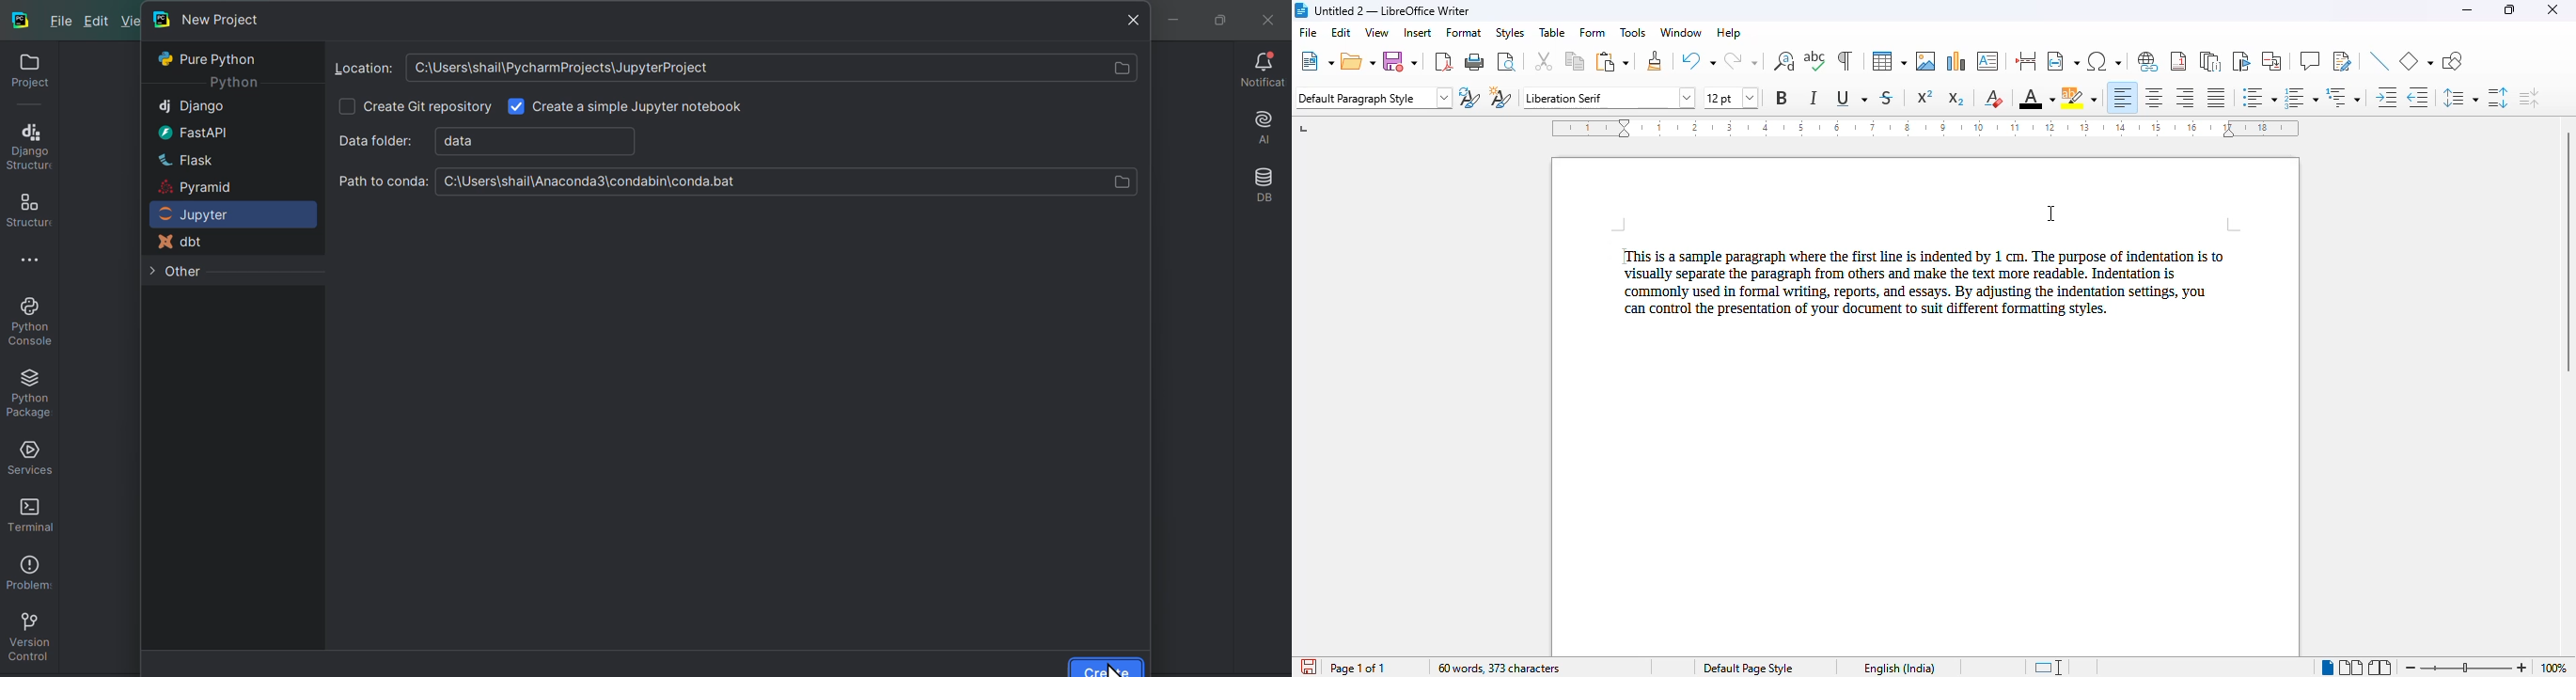 This screenshot has width=2576, height=700. Describe the element at coordinates (1475, 61) in the screenshot. I see `print` at that location.